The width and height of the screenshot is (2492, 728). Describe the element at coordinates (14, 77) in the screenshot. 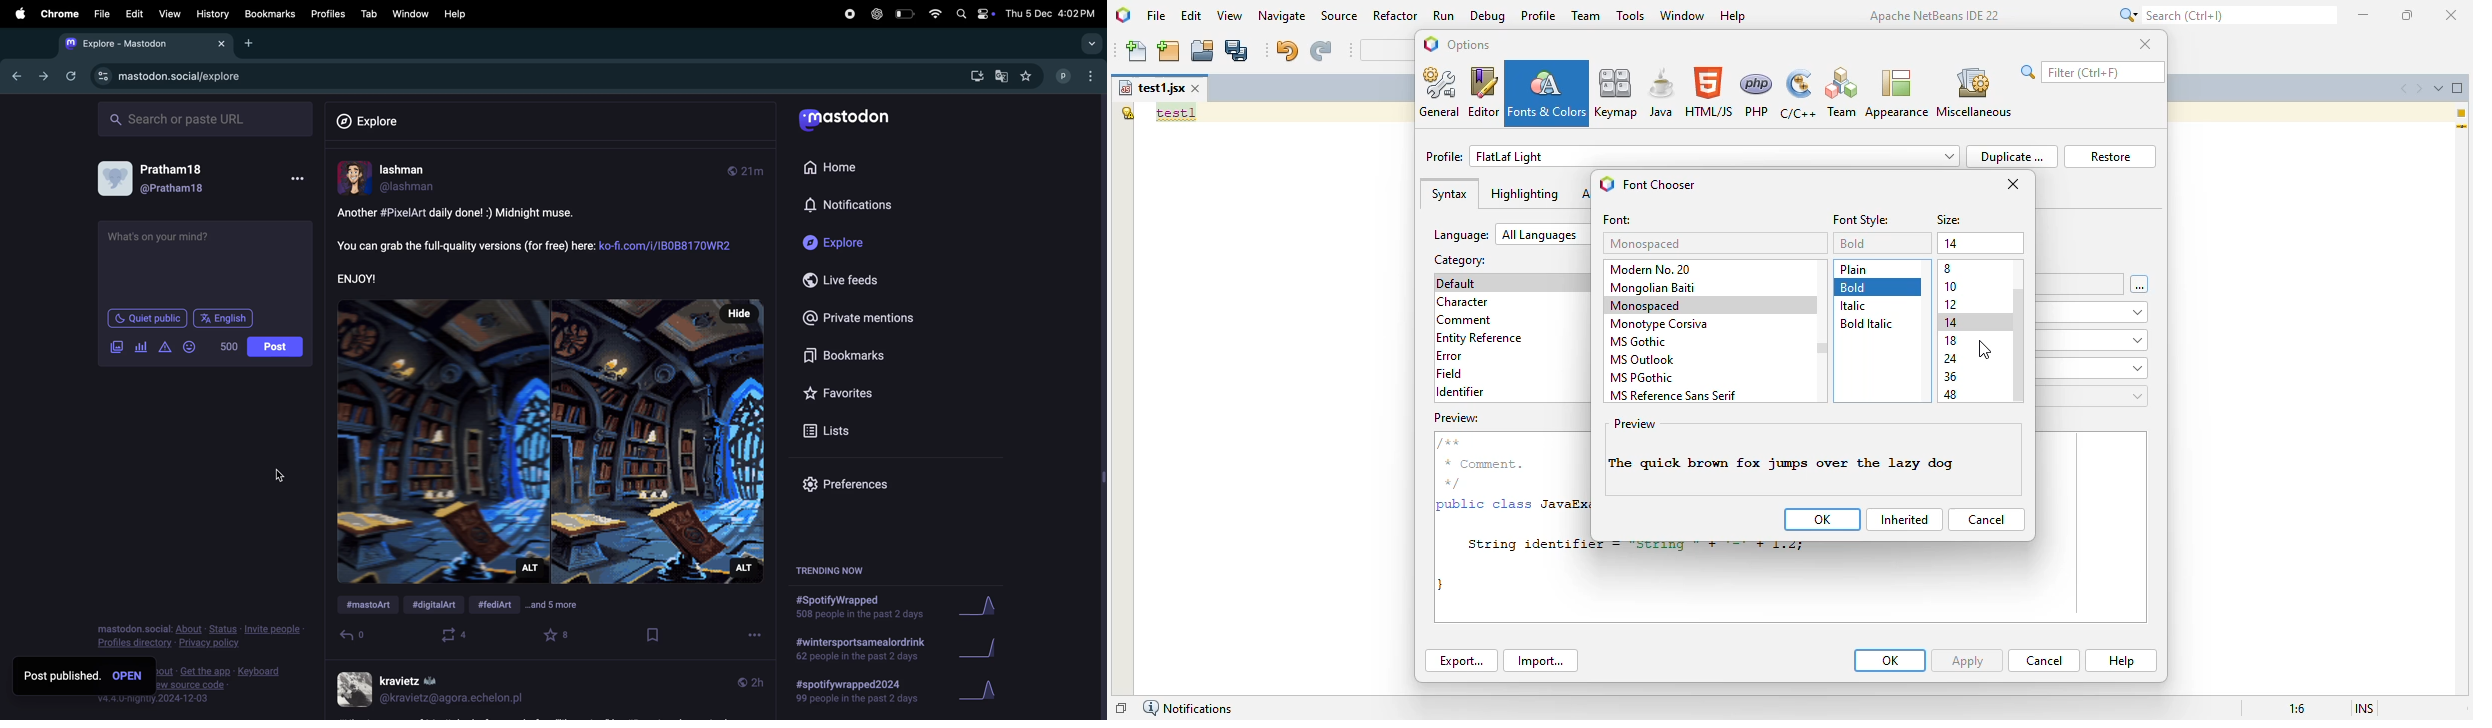

I see `previous tab` at that location.